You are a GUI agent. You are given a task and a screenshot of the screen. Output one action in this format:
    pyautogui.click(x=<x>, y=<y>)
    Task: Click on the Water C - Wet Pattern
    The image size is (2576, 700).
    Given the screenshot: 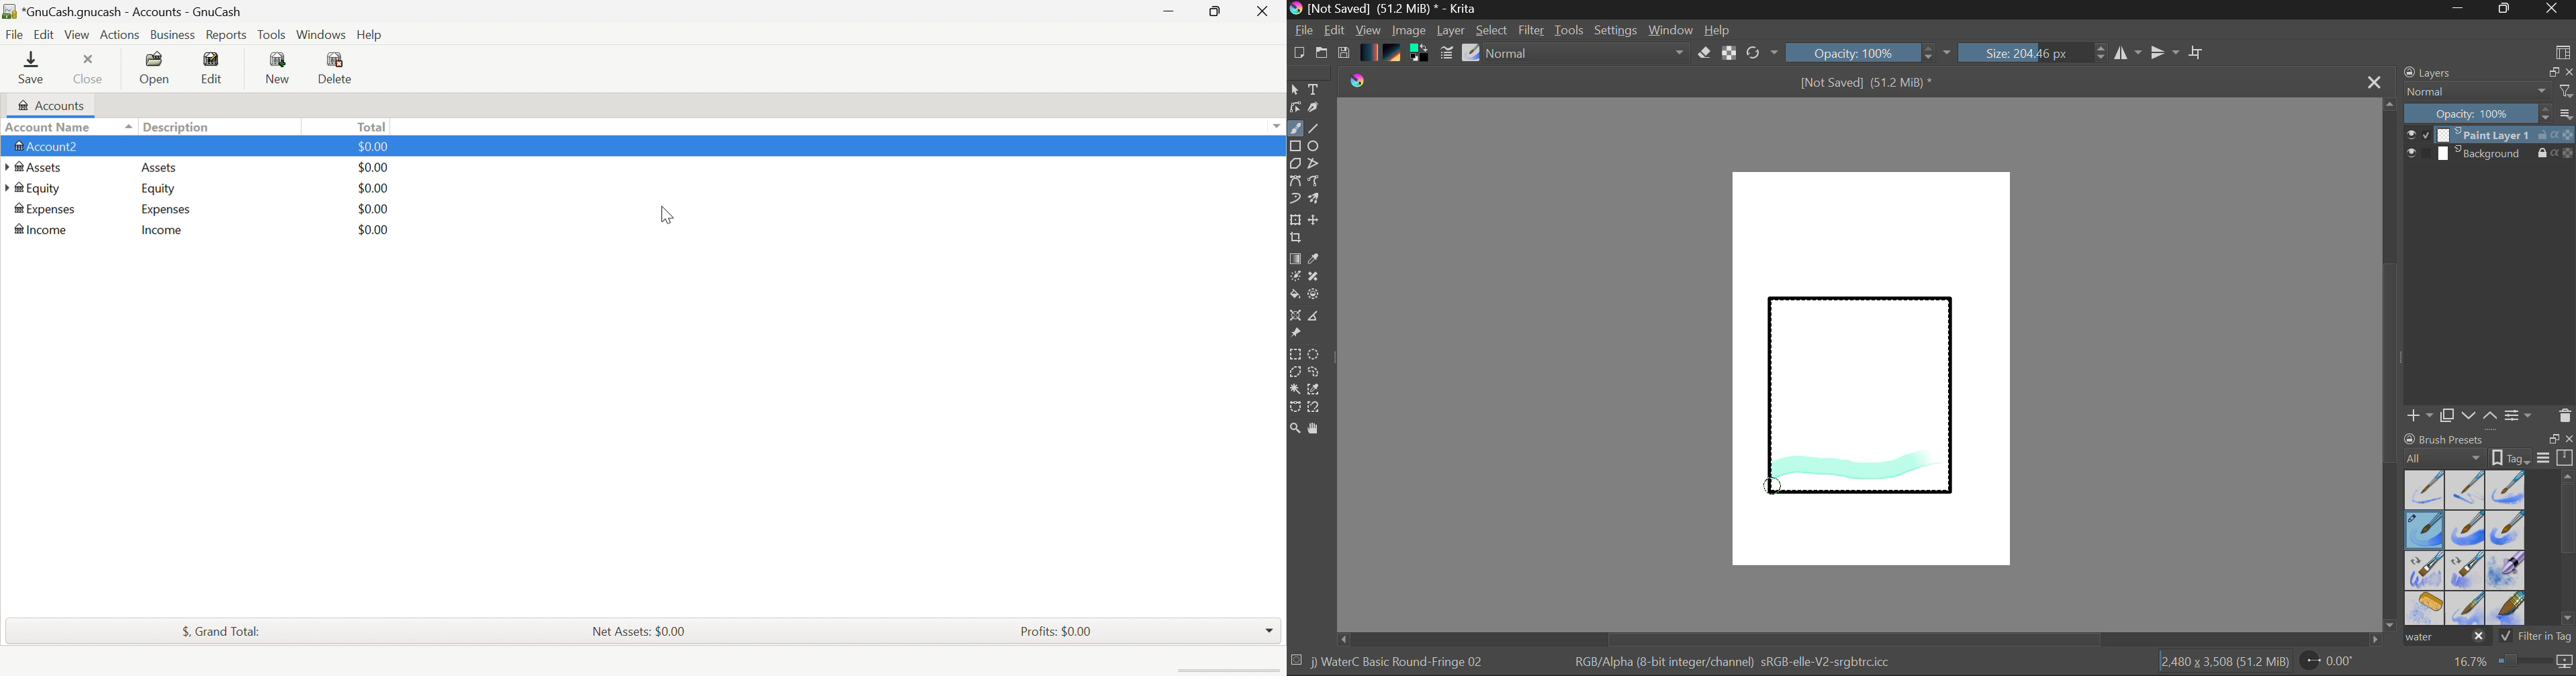 What is the action you would take?
    pyautogui.click(x=2505, y=490)
    